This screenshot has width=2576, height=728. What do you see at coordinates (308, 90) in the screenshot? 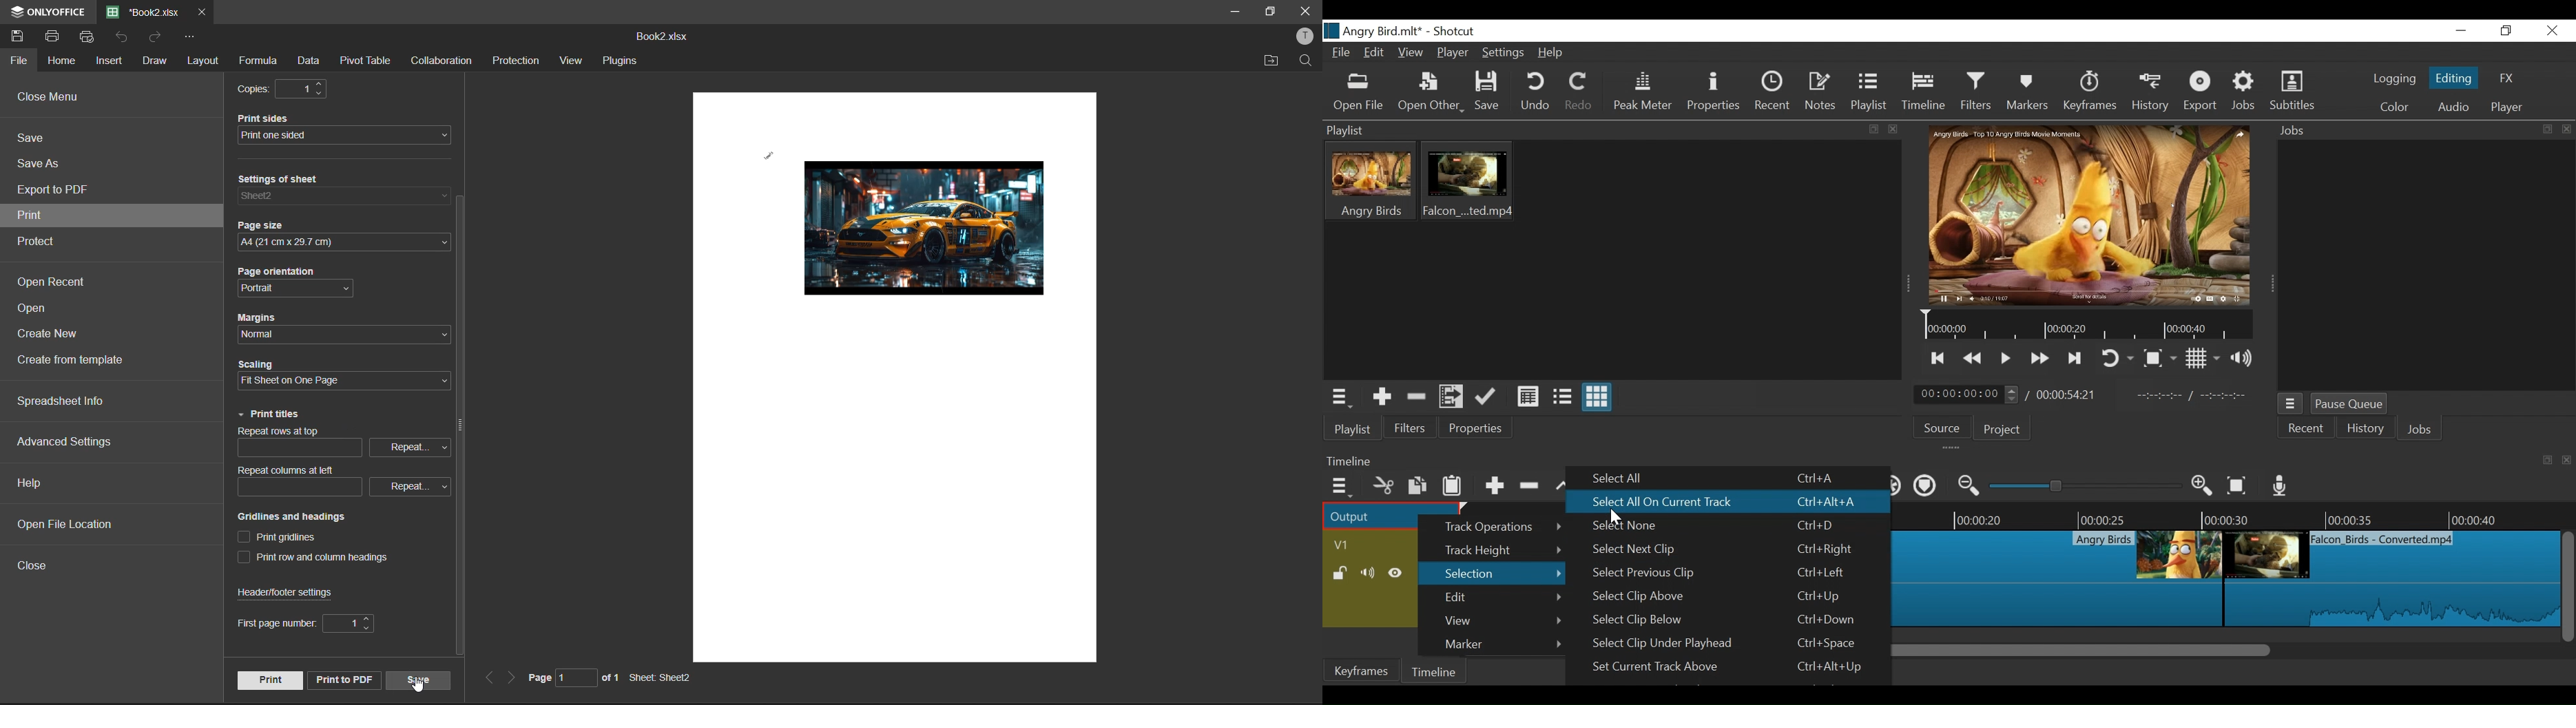
I see `1` at bounding box center [308, 90].